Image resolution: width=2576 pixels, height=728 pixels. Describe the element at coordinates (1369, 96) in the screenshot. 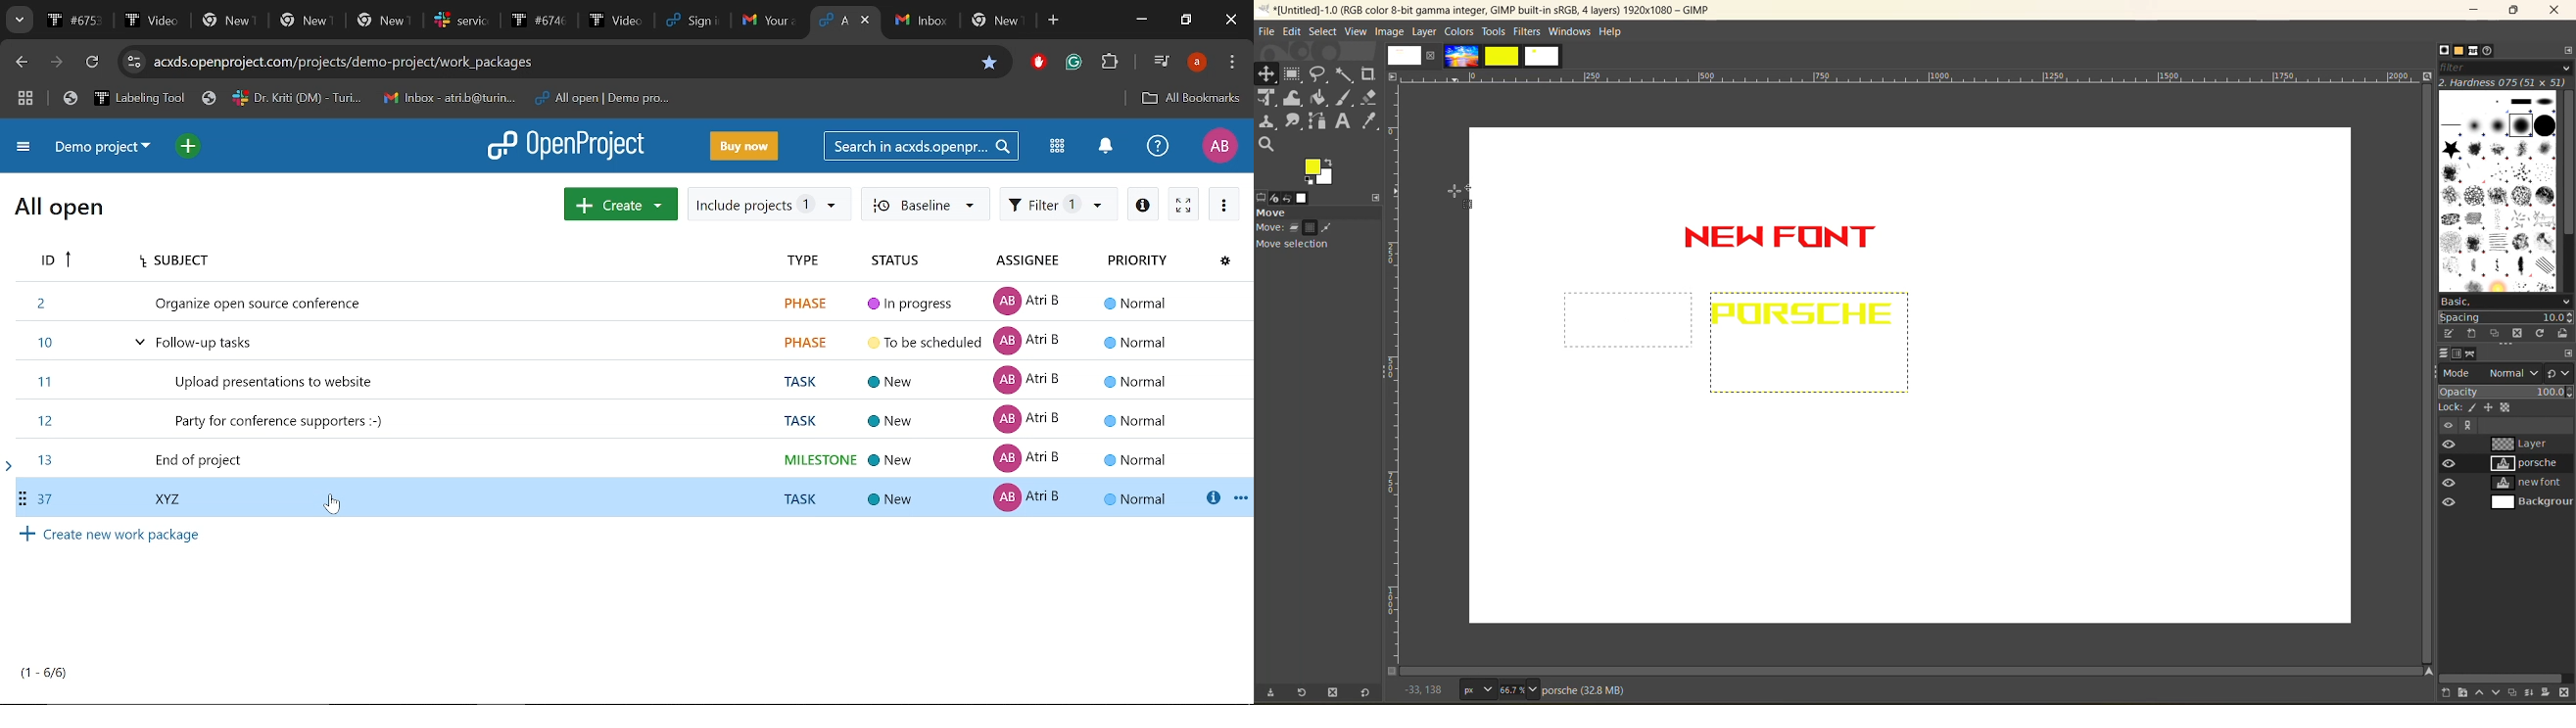

I see `erase` at that location.